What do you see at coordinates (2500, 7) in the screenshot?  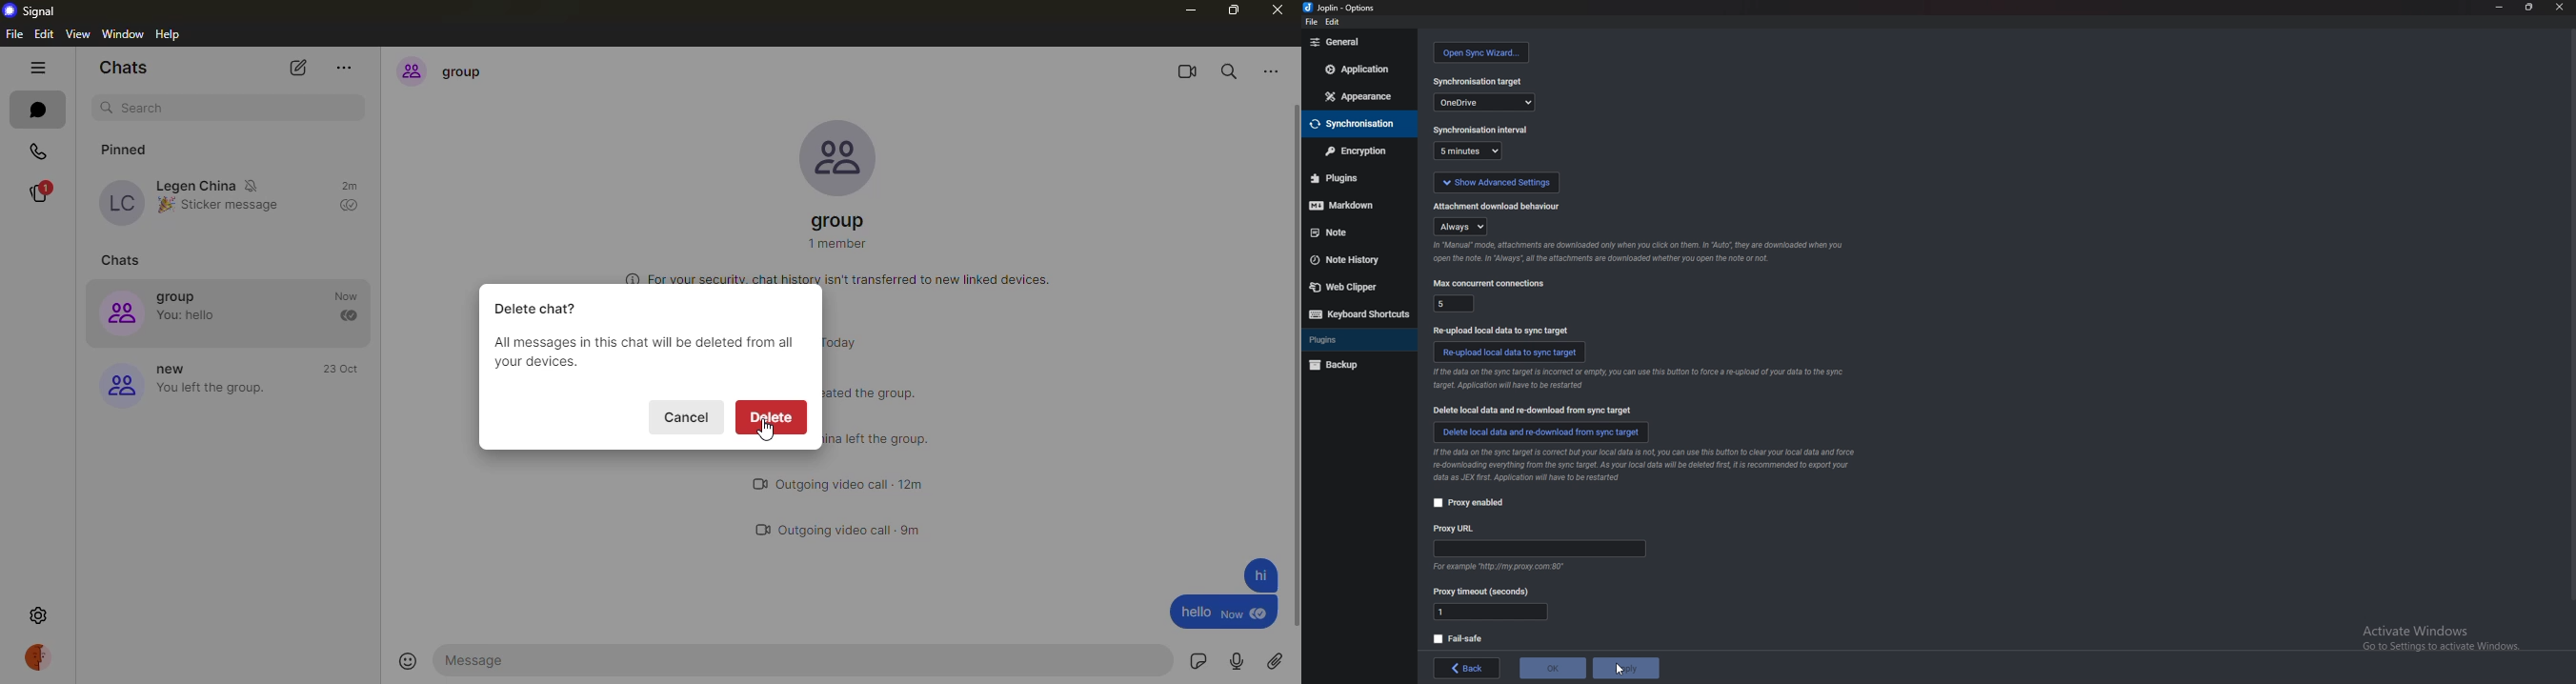 I see `minimize` at bounding box center [2500, 7].